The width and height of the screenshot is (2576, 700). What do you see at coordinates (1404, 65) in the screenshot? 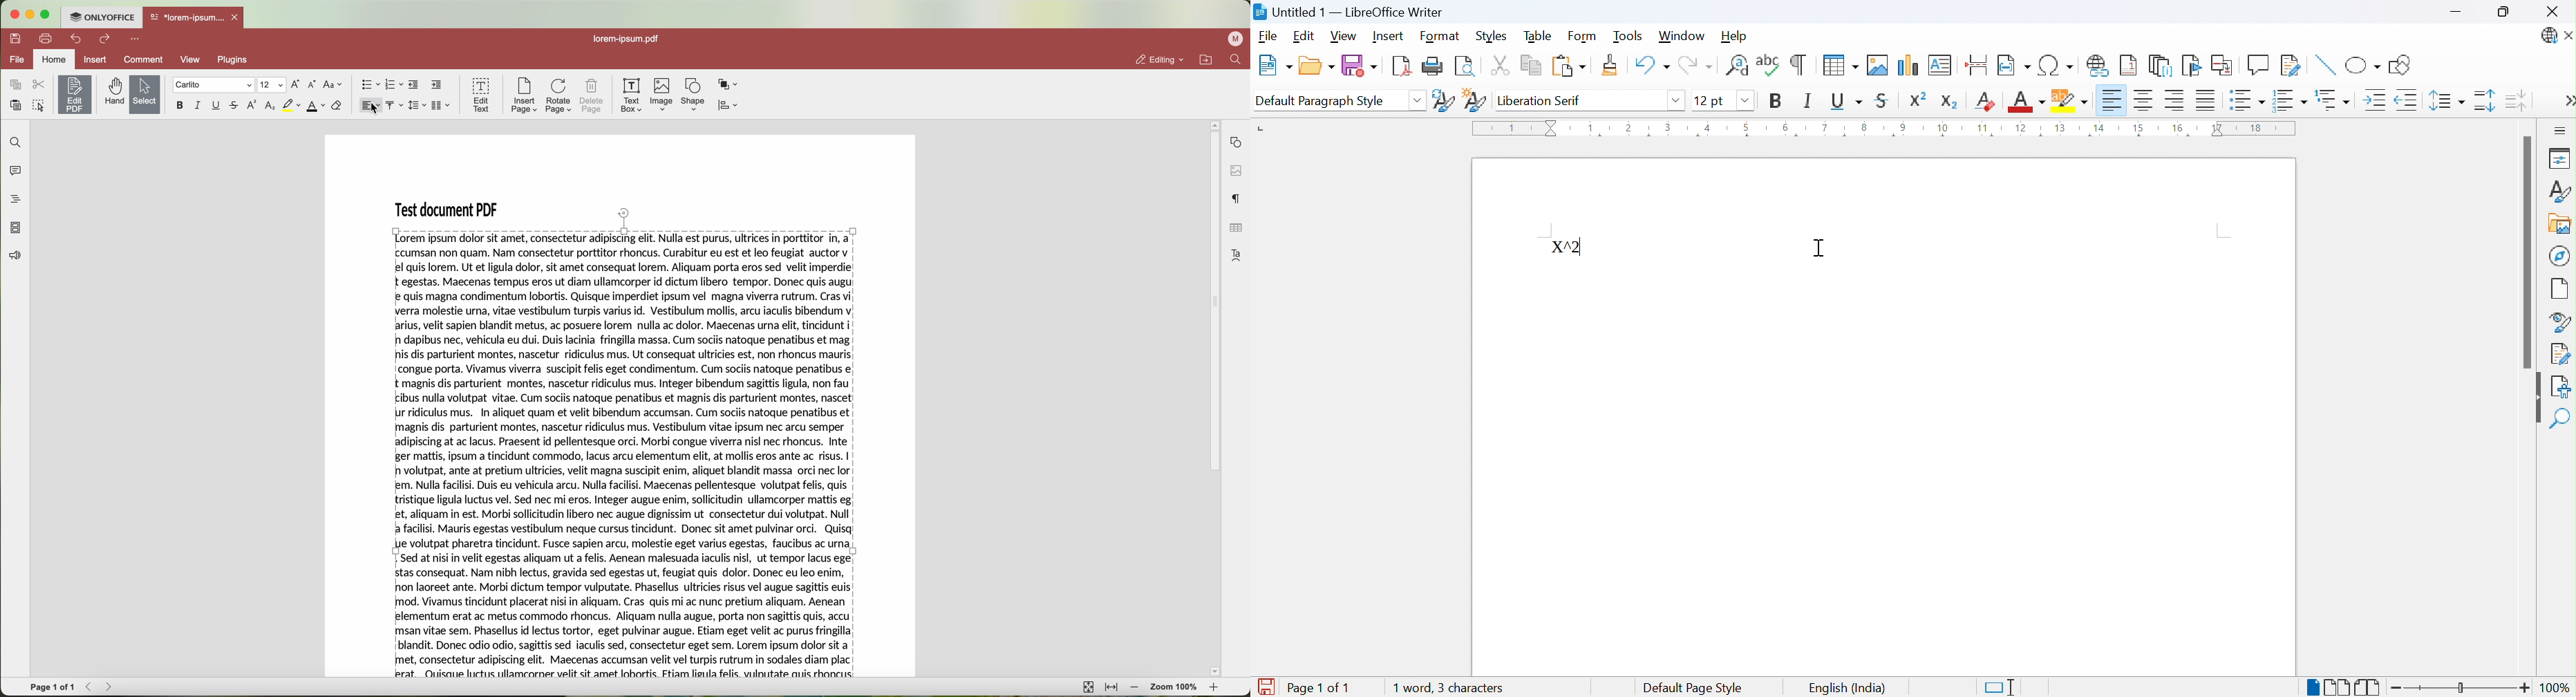
I see `Import as PDF` at bounding box center [1404, 65].